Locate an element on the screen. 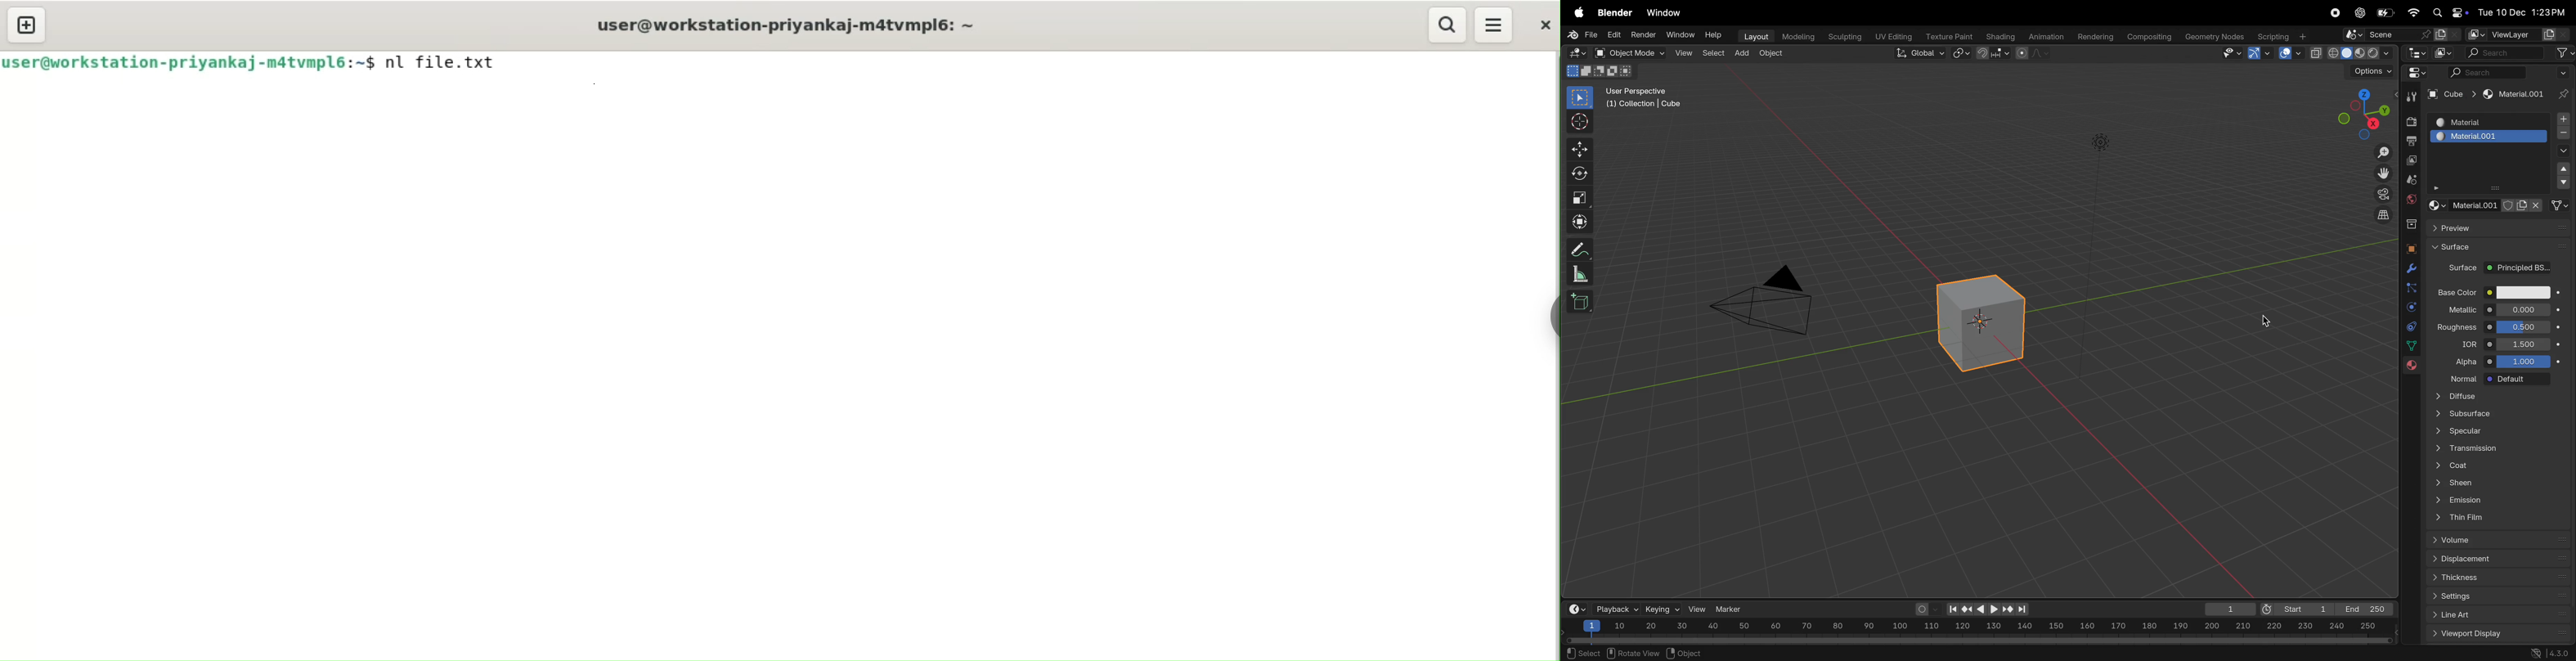 The image size is (2576, 672). menu is located at coordinates (1493, 25).